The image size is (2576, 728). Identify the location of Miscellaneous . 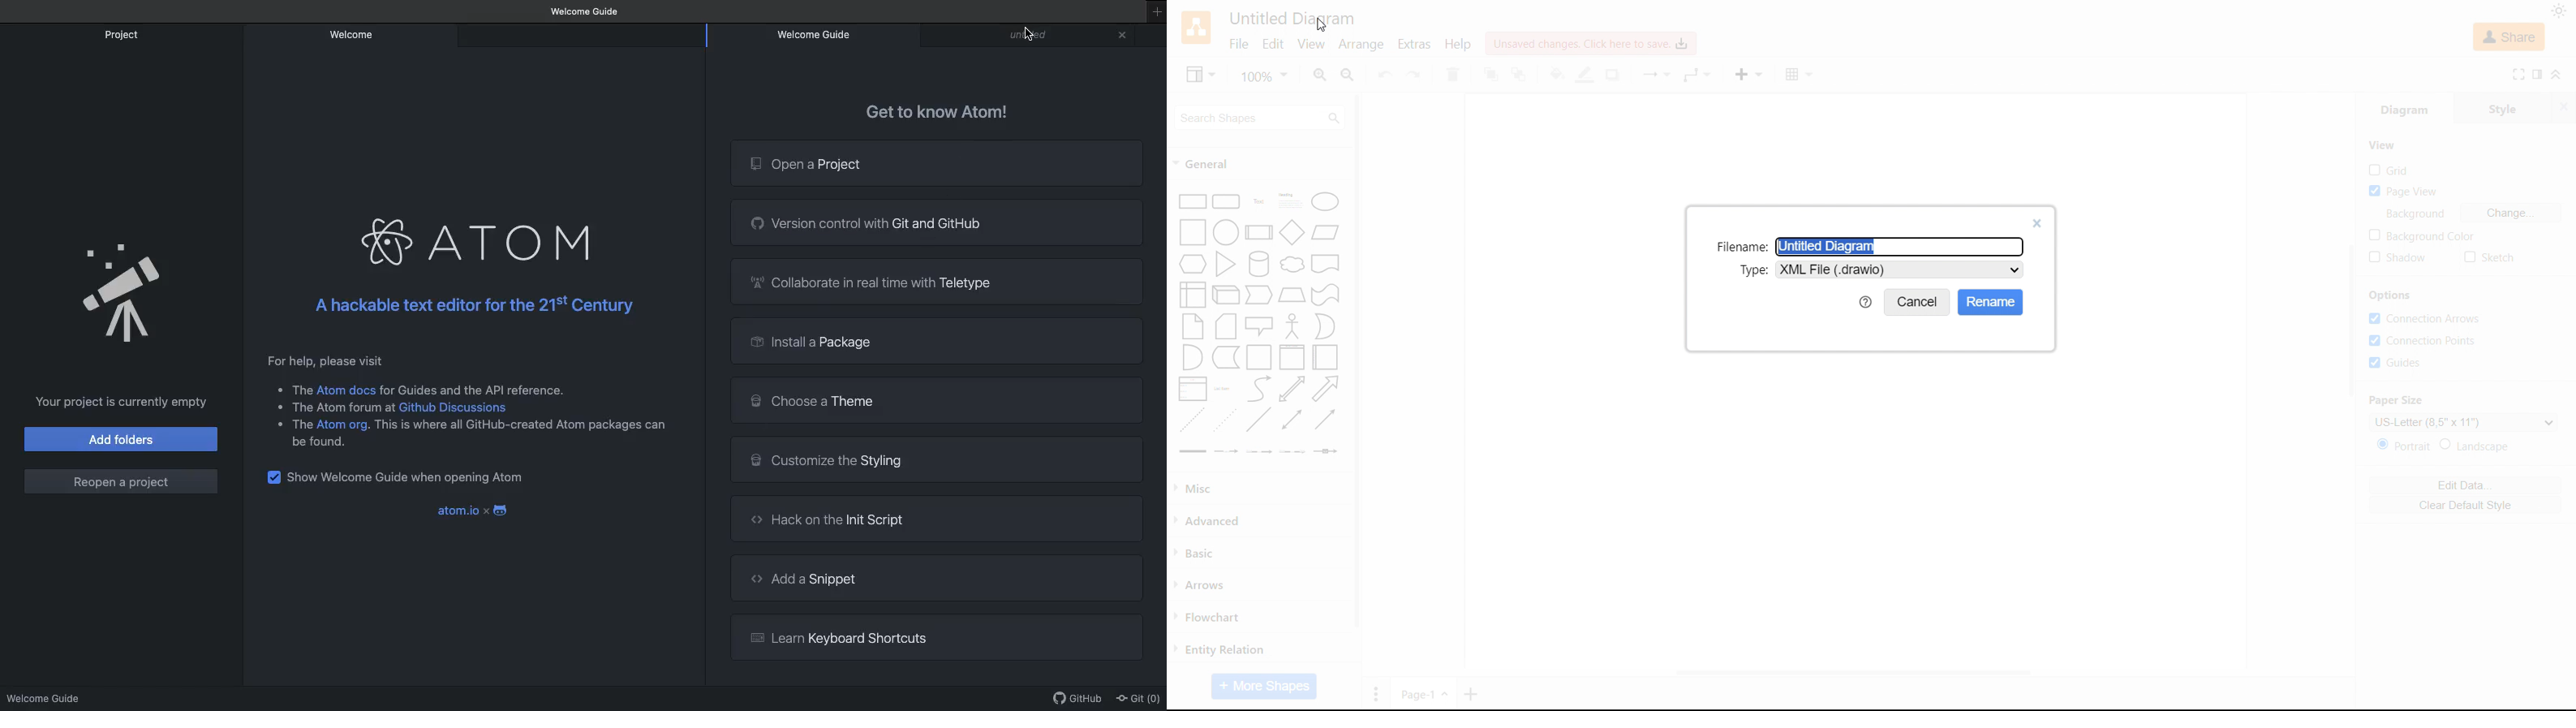
(1197, 488).